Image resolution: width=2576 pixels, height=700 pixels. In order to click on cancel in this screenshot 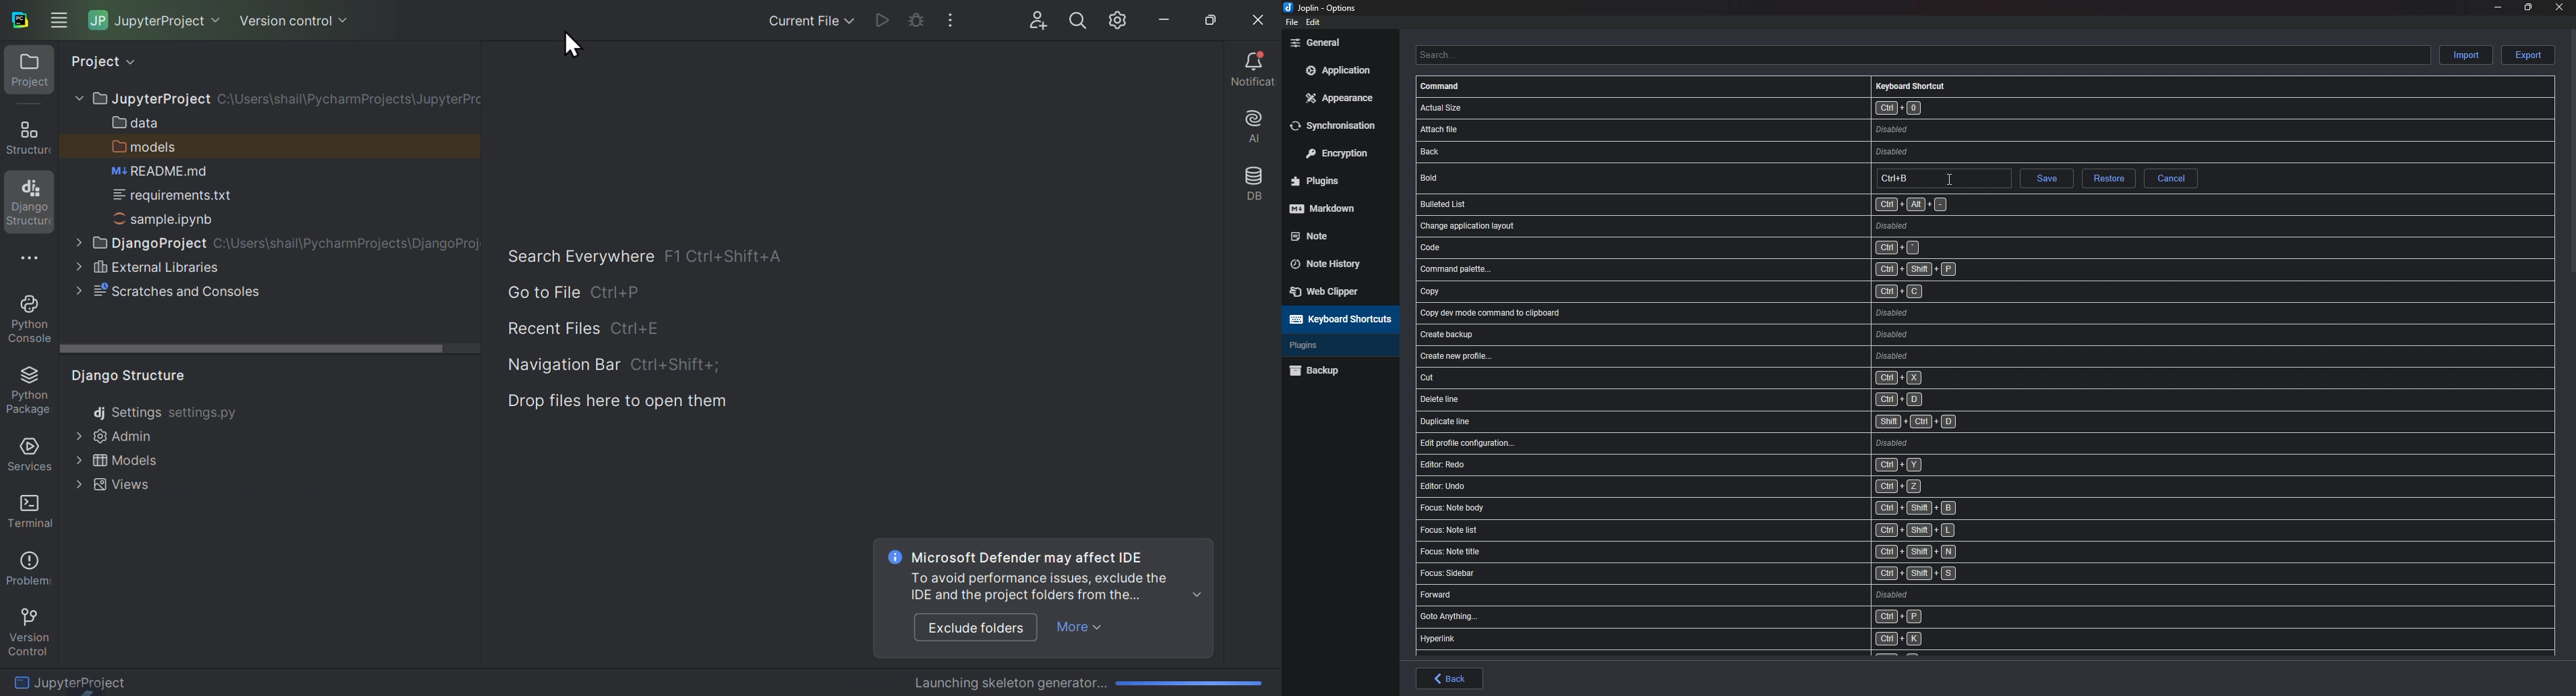, I will do `click(2171, 178)`.